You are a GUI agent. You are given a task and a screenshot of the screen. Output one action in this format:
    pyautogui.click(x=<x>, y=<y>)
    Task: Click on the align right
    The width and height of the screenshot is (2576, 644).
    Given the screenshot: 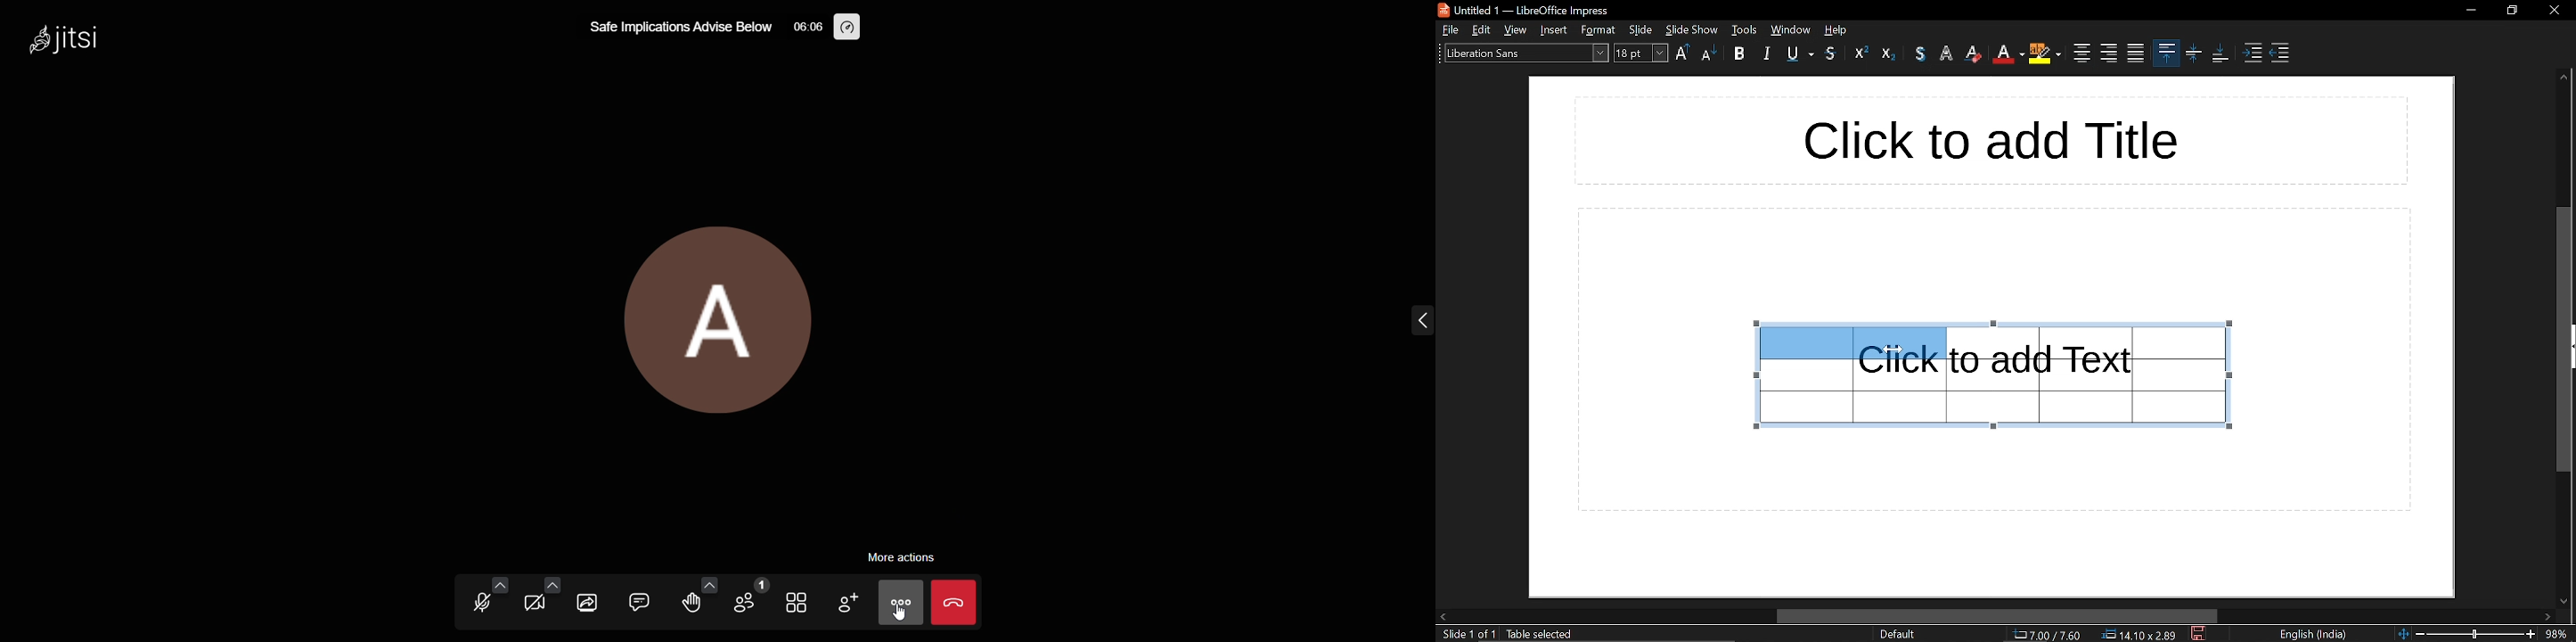 What is the action you would take?
    pyautogui.click(x=2109, y=53)
    